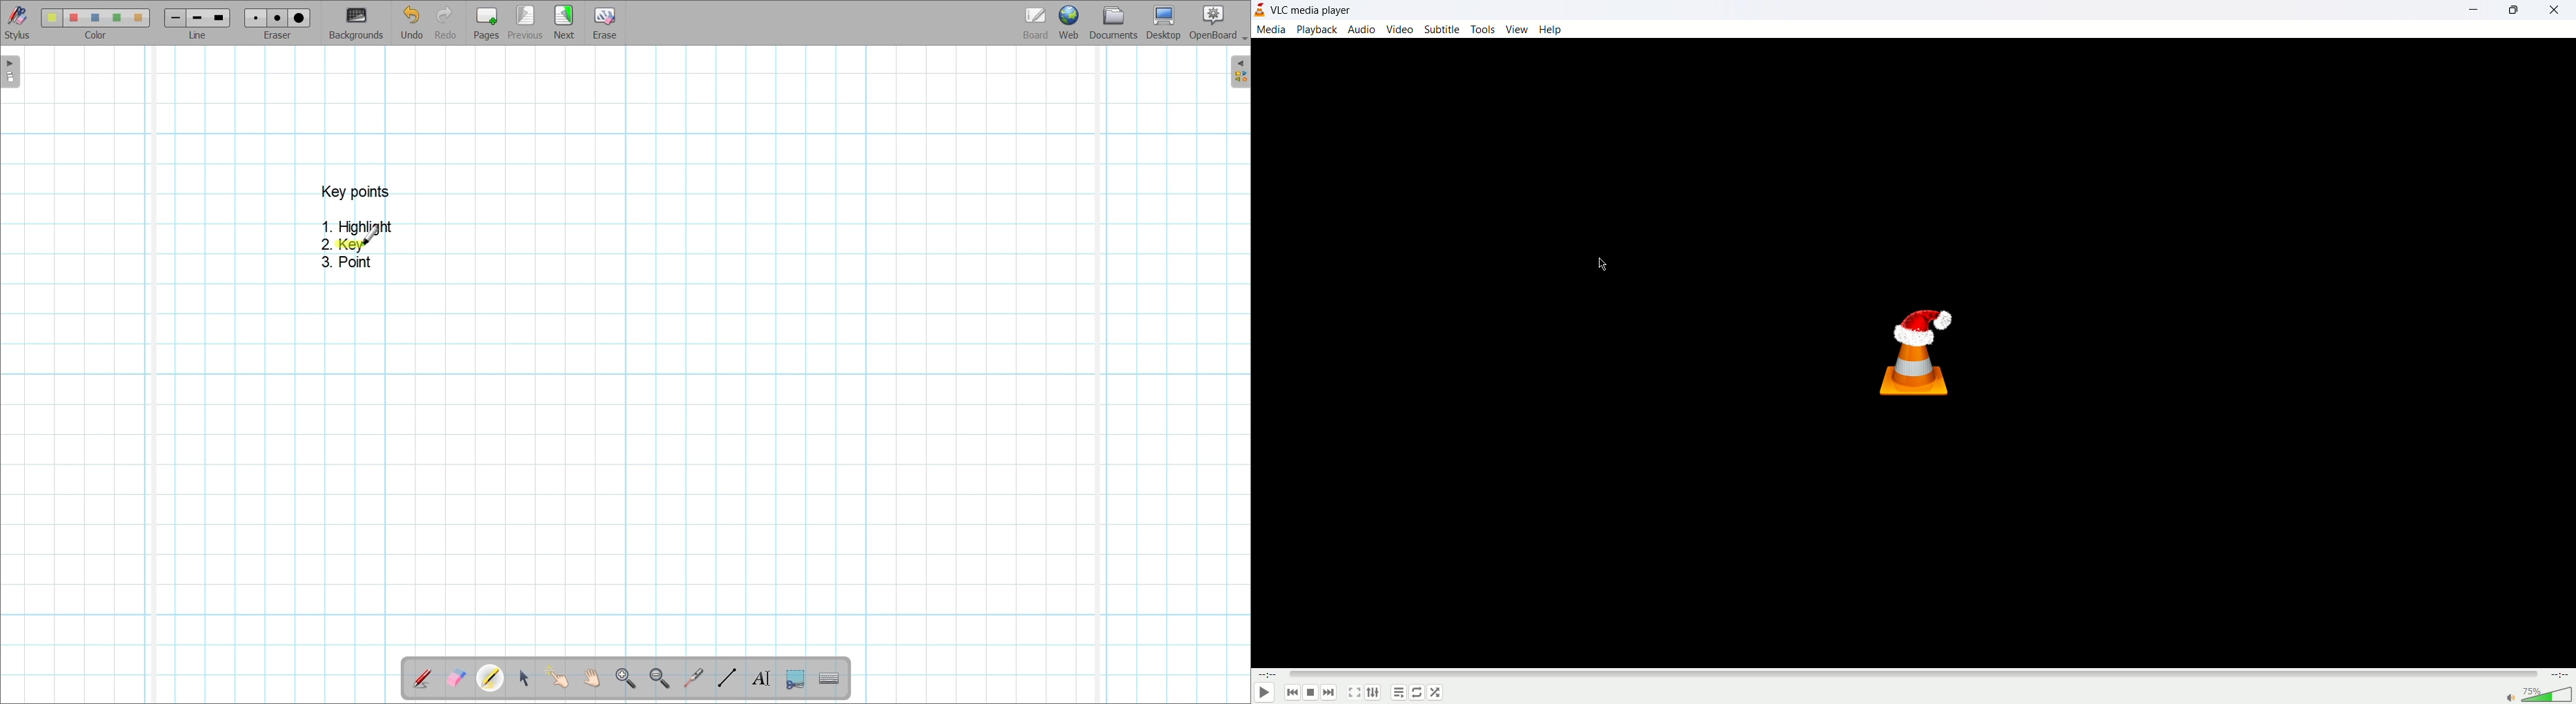  Describe the element at coordinates (1268, 675) in the screenshot. I see `elapsed time` at that location.